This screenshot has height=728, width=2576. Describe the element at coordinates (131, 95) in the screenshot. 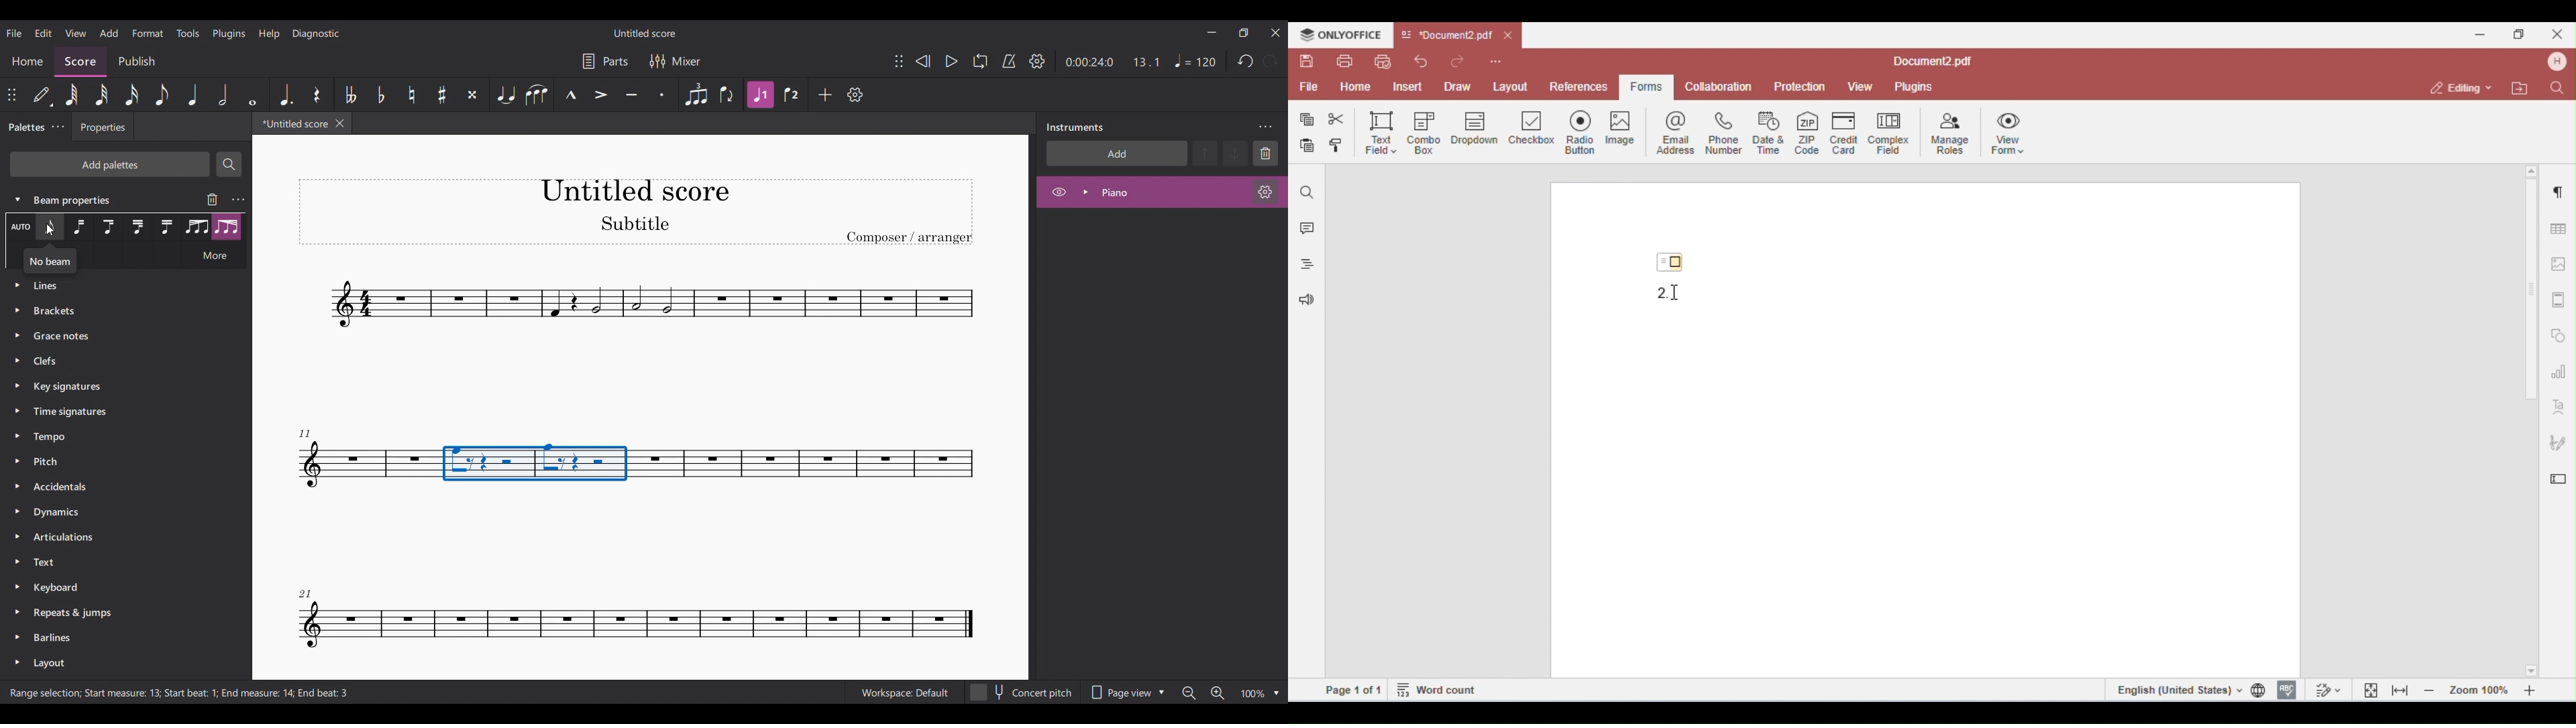

I see `16th note` at that location.